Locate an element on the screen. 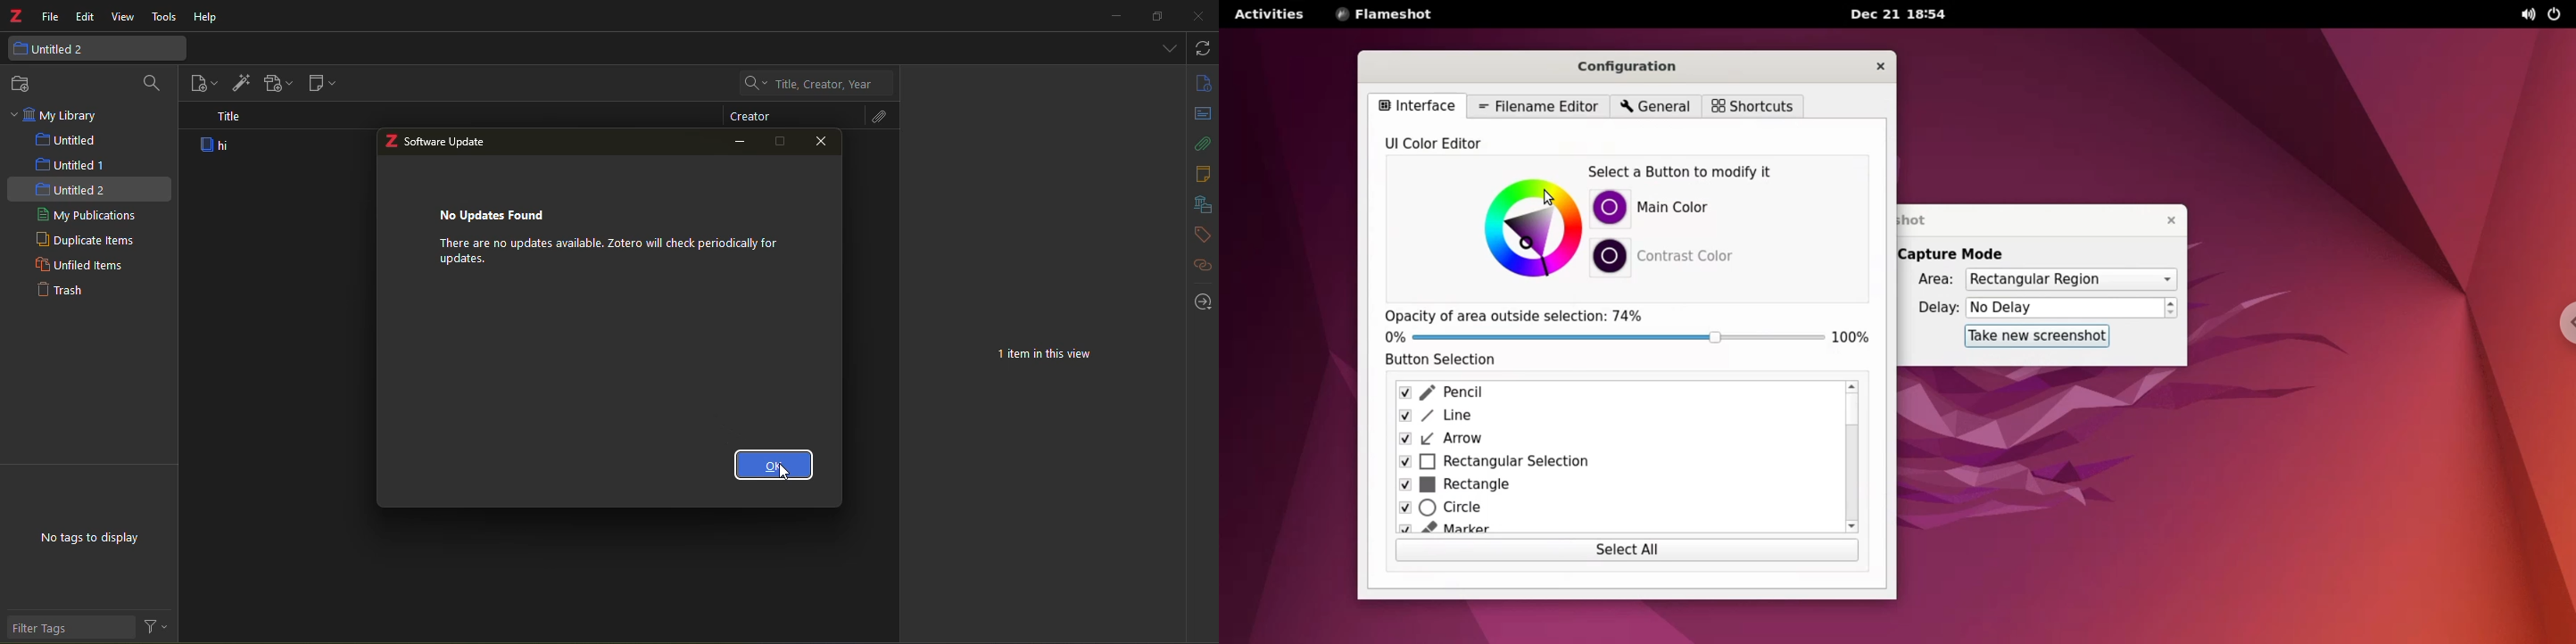 The height and width of the screenshot is (644, 2576). close is located at coordinates (1197, 16).